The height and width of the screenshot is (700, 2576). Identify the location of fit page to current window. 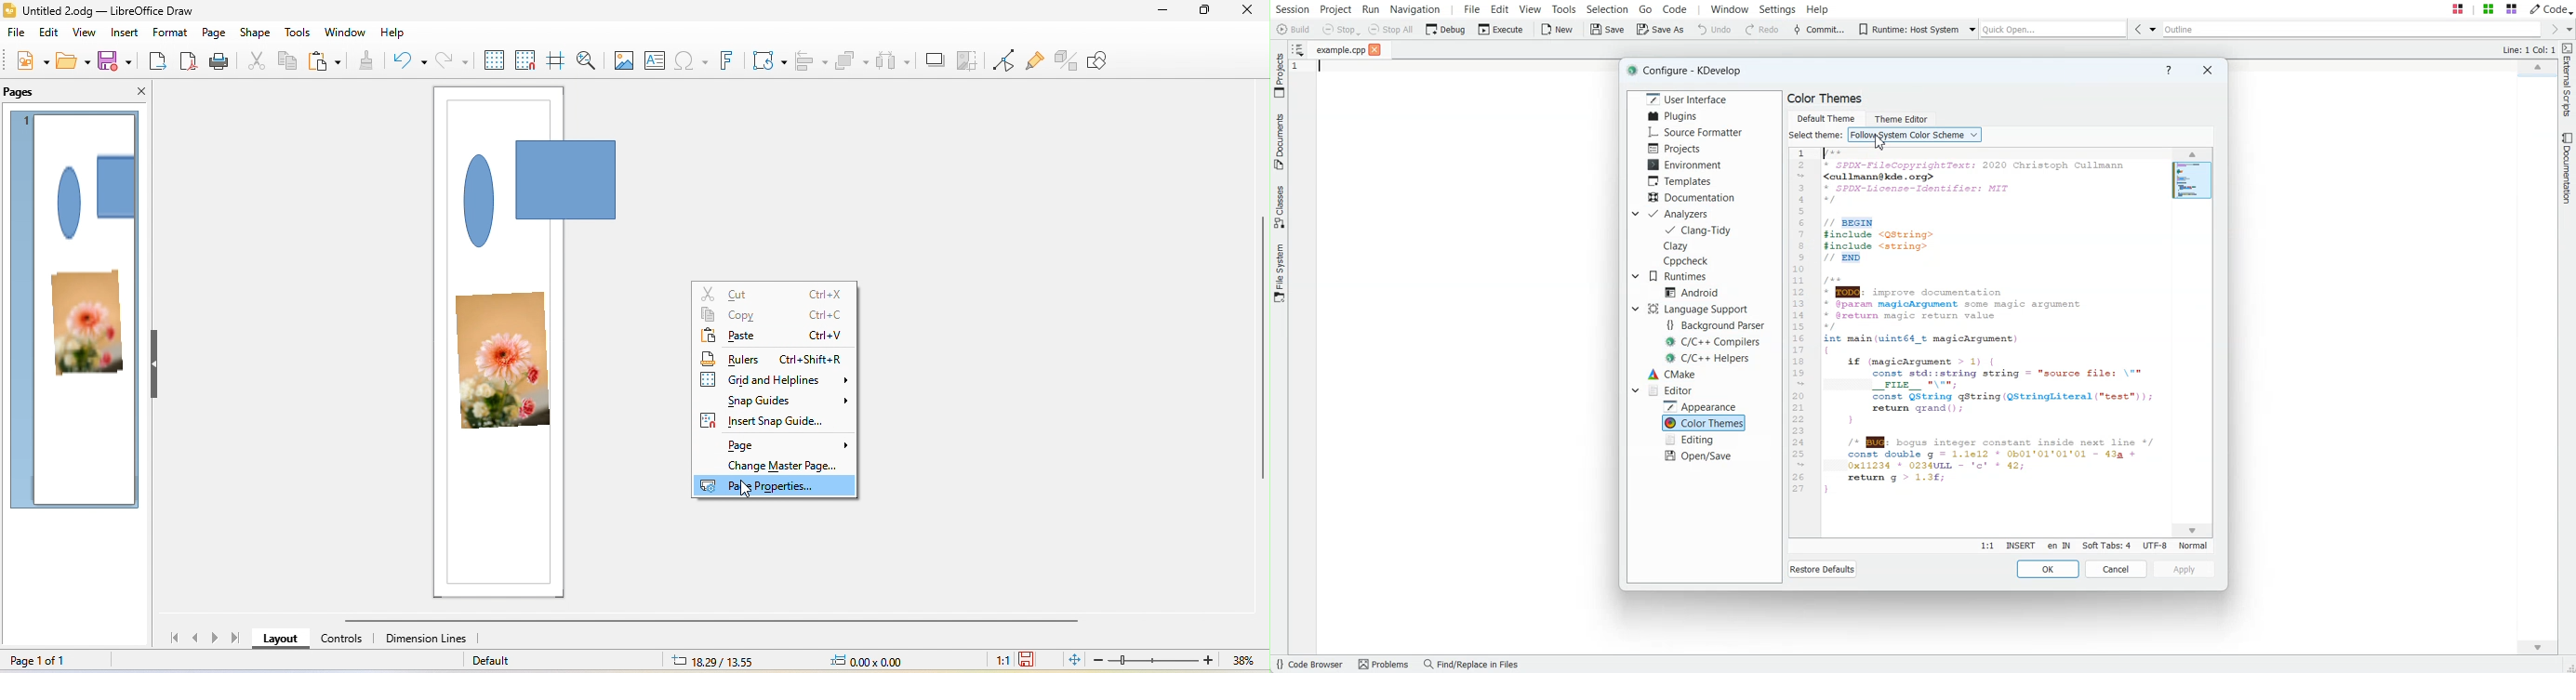
(1071, 661).